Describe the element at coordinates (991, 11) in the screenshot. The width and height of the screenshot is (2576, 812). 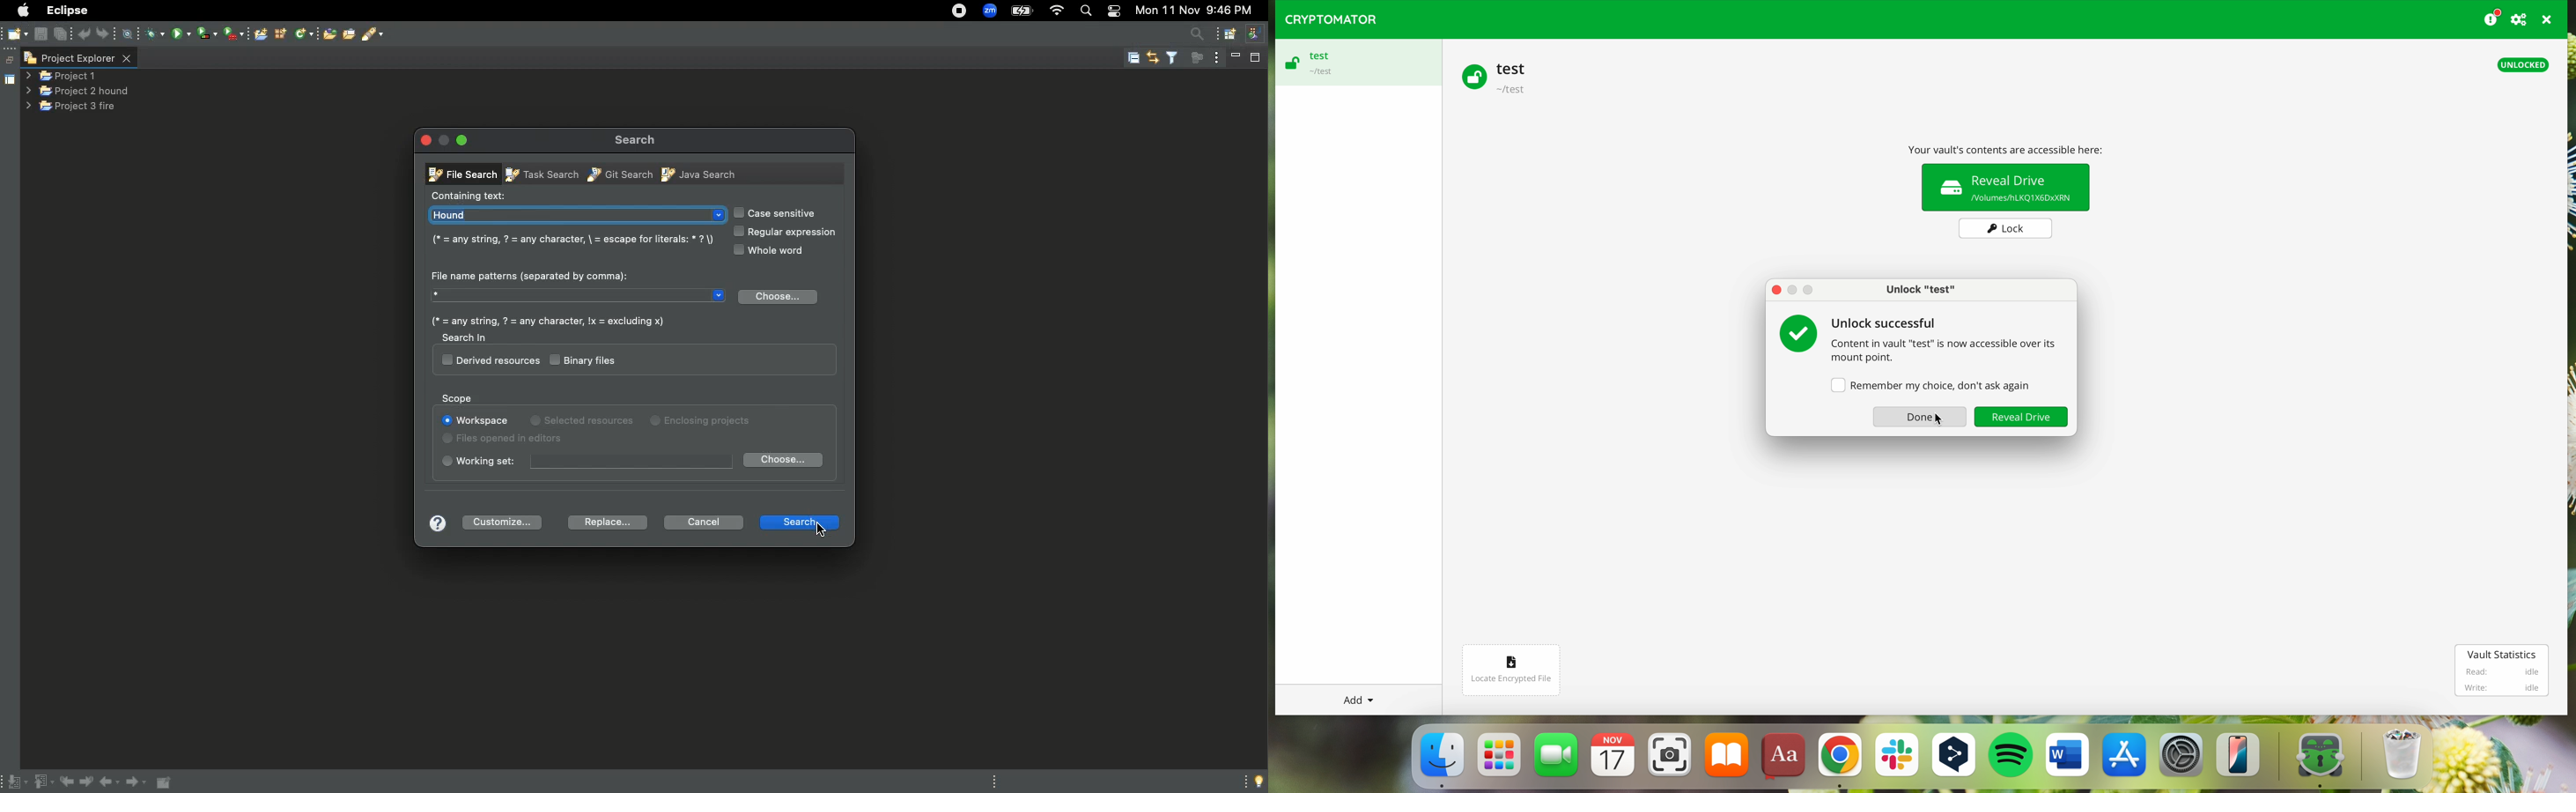
I see `zoom` at that location.